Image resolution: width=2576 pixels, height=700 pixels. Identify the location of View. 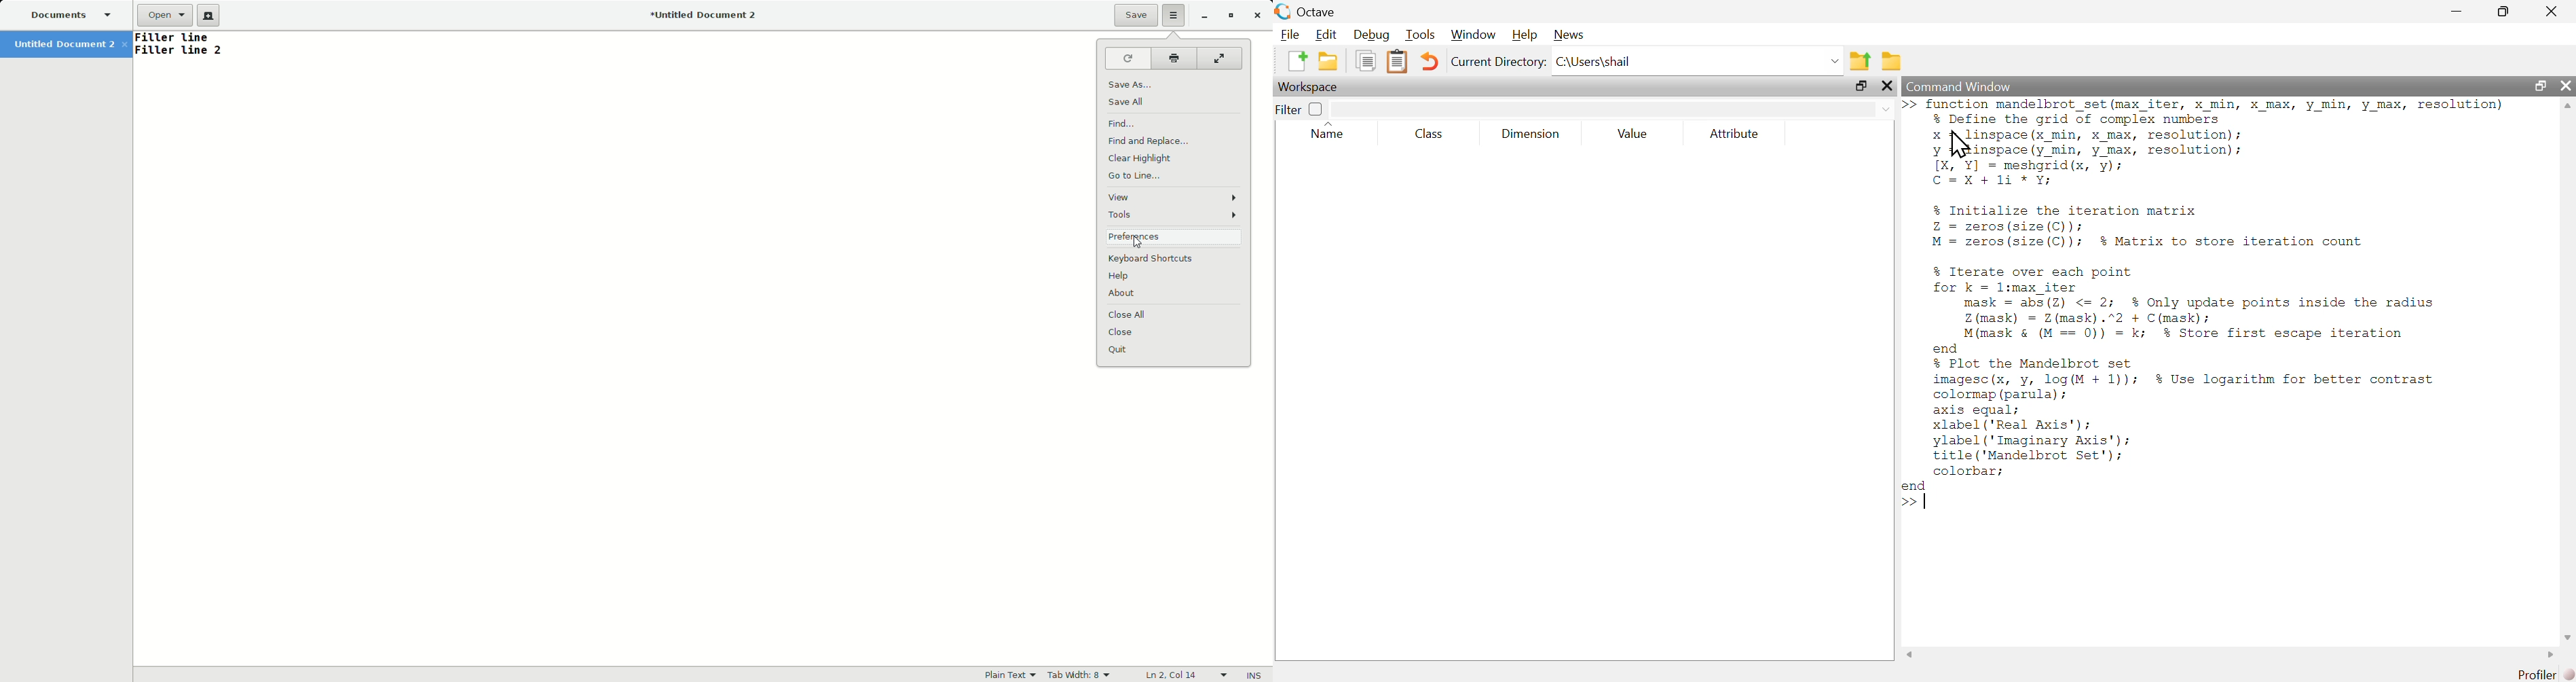
(1173, 197).